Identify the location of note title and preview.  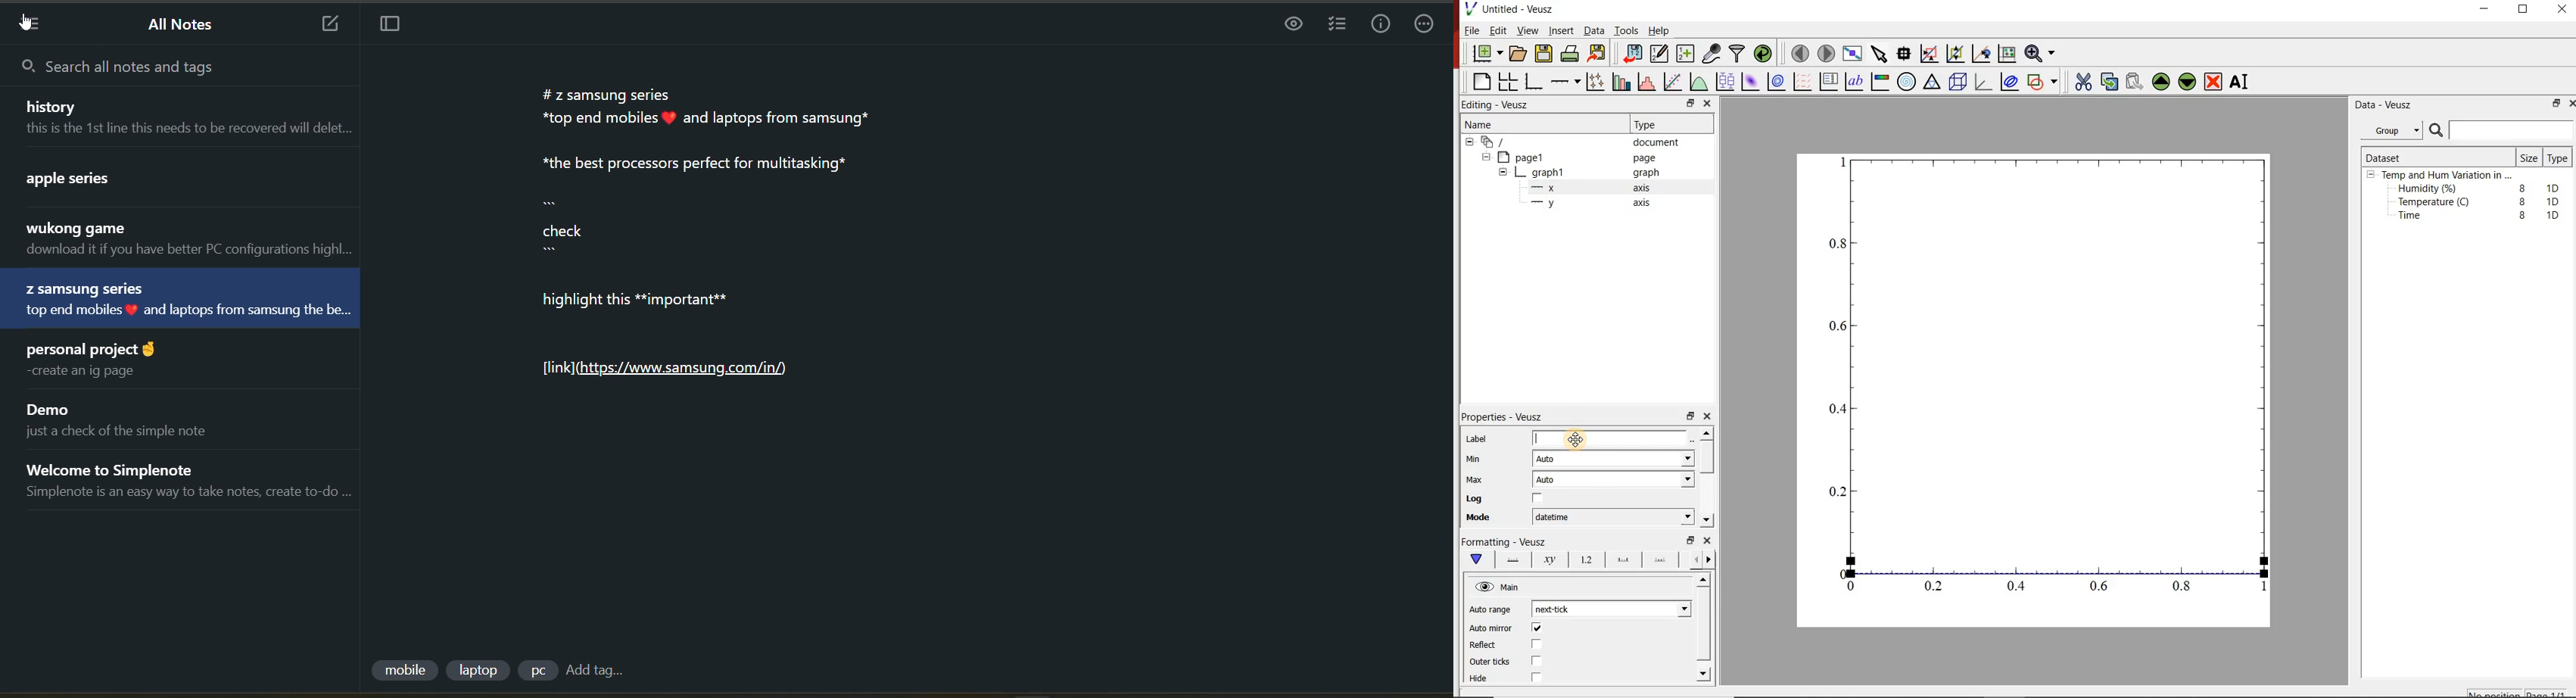
(195, 481).